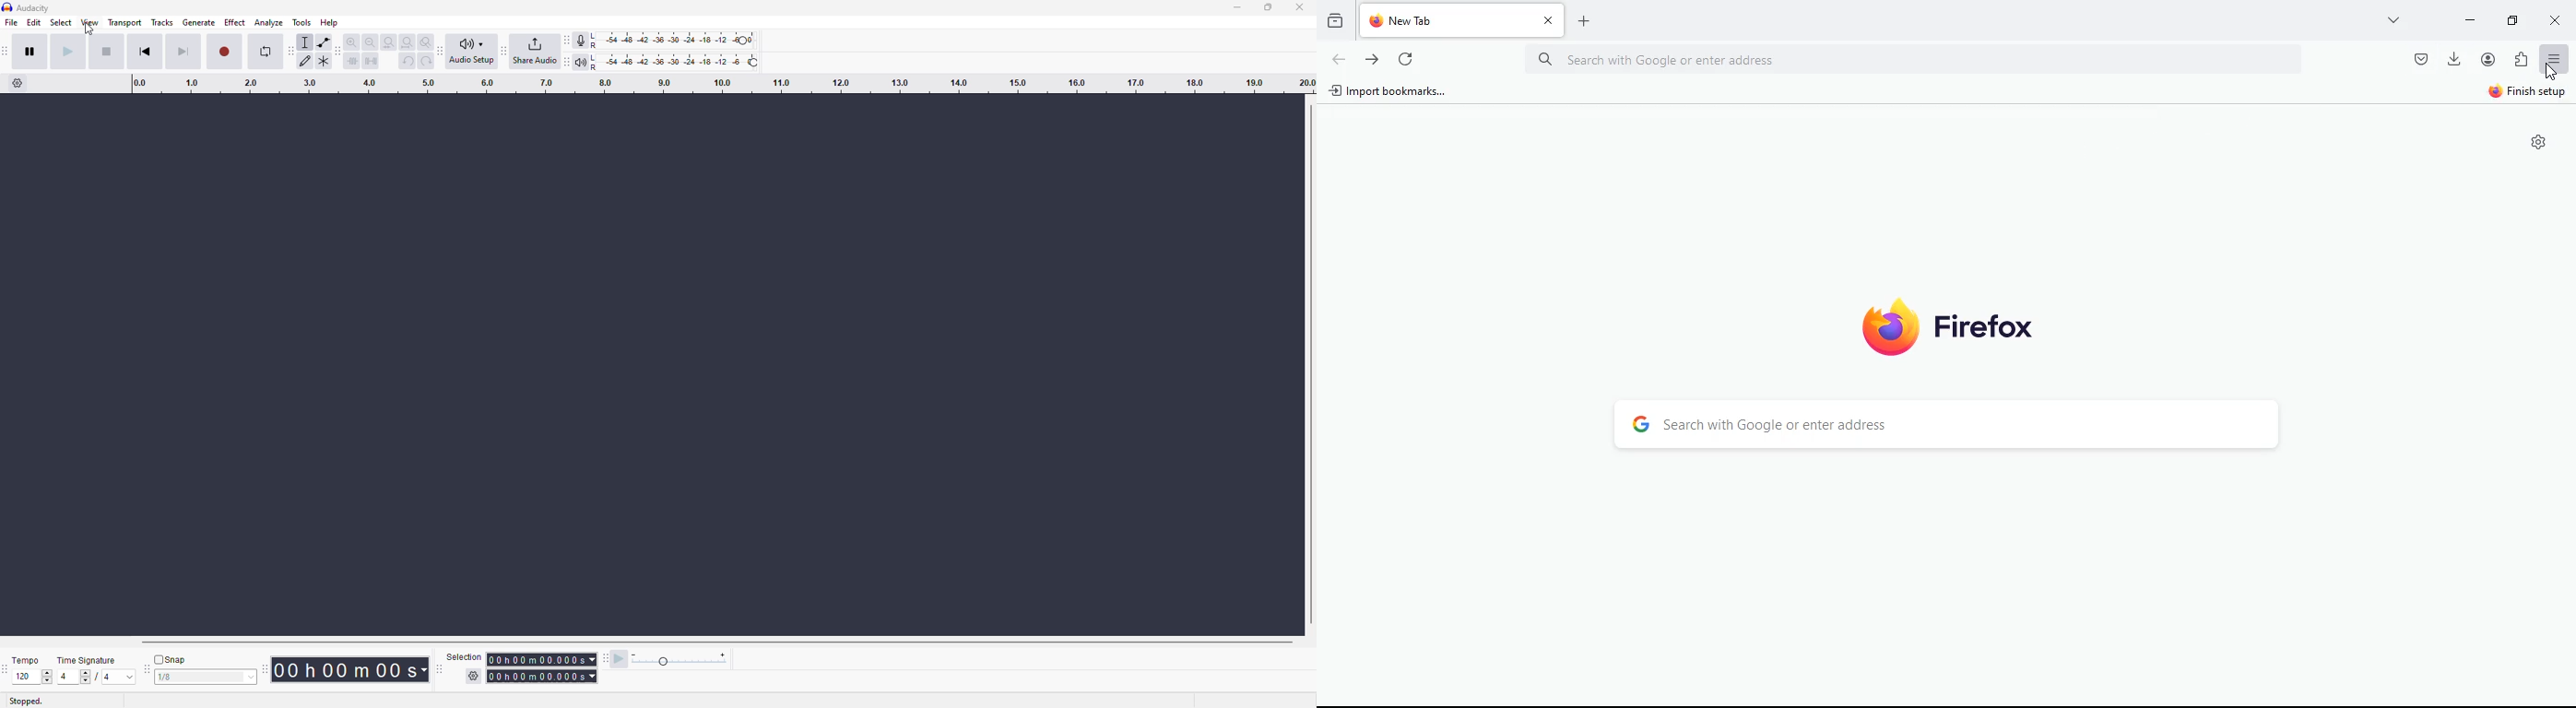 This screenshot has height=728, width=2576. I want to click on draw tool, so click(307, 61).